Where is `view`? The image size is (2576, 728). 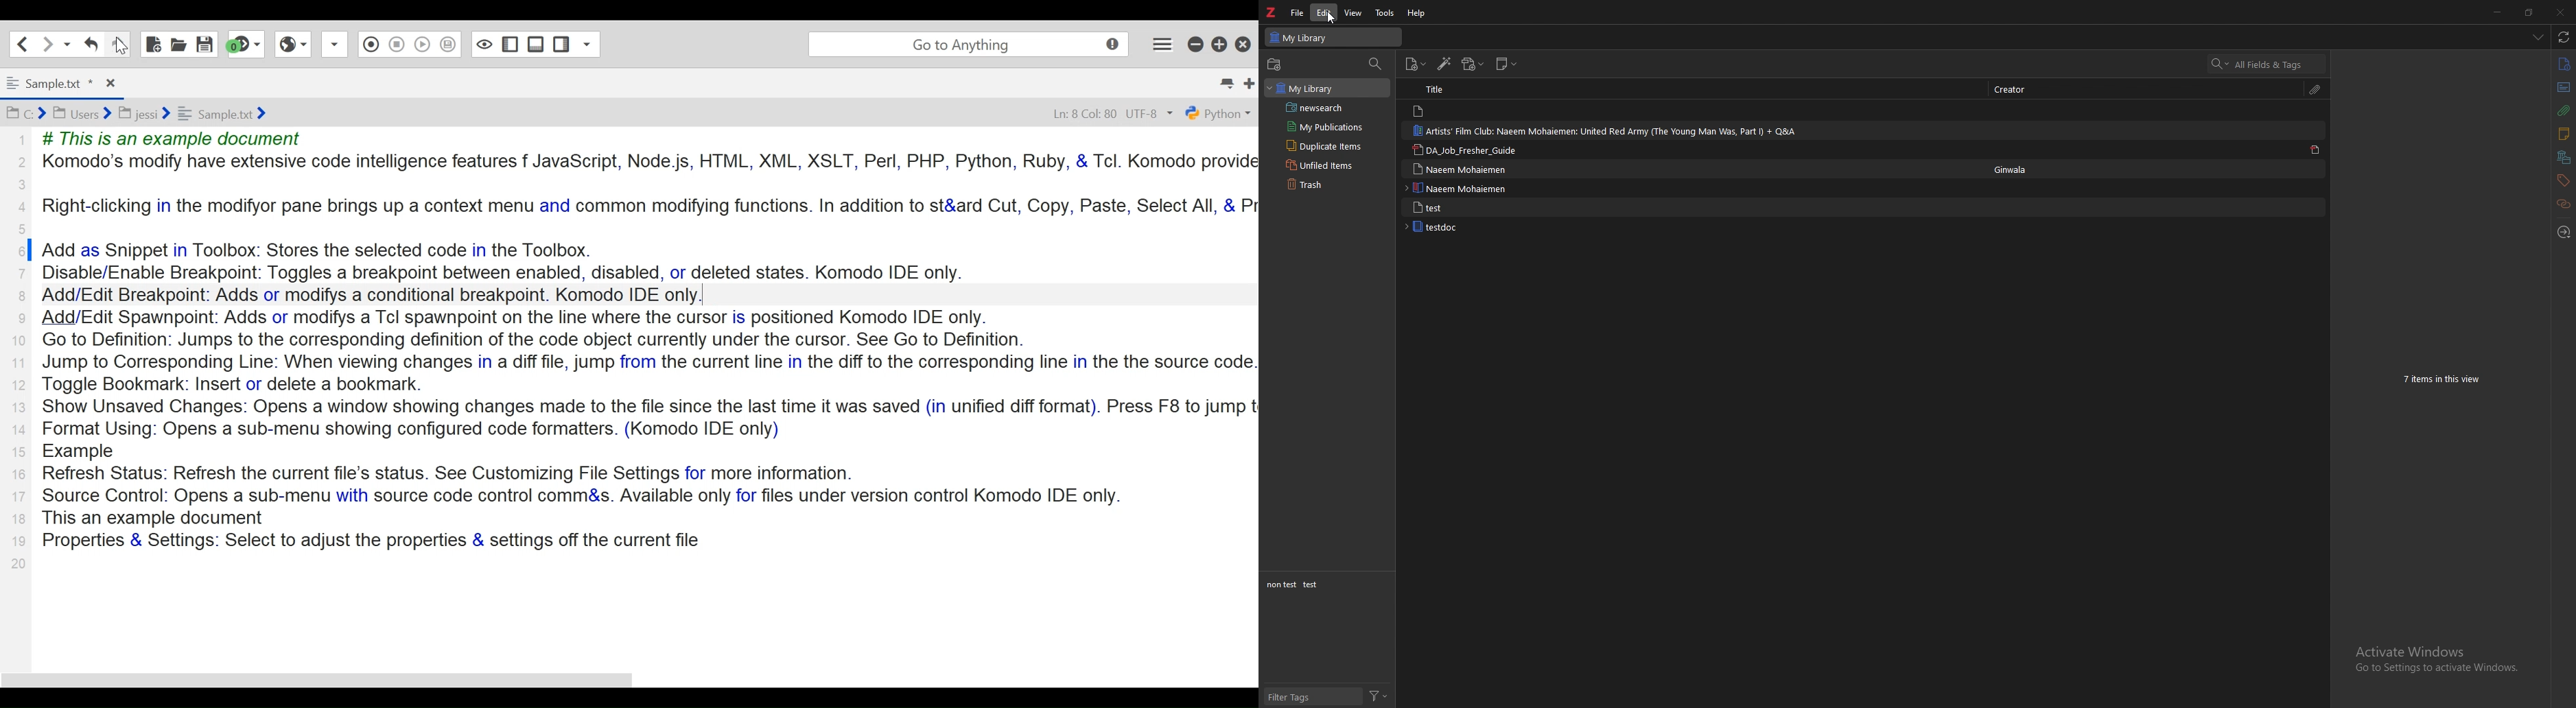 view is located at coordinates (1354, 13).